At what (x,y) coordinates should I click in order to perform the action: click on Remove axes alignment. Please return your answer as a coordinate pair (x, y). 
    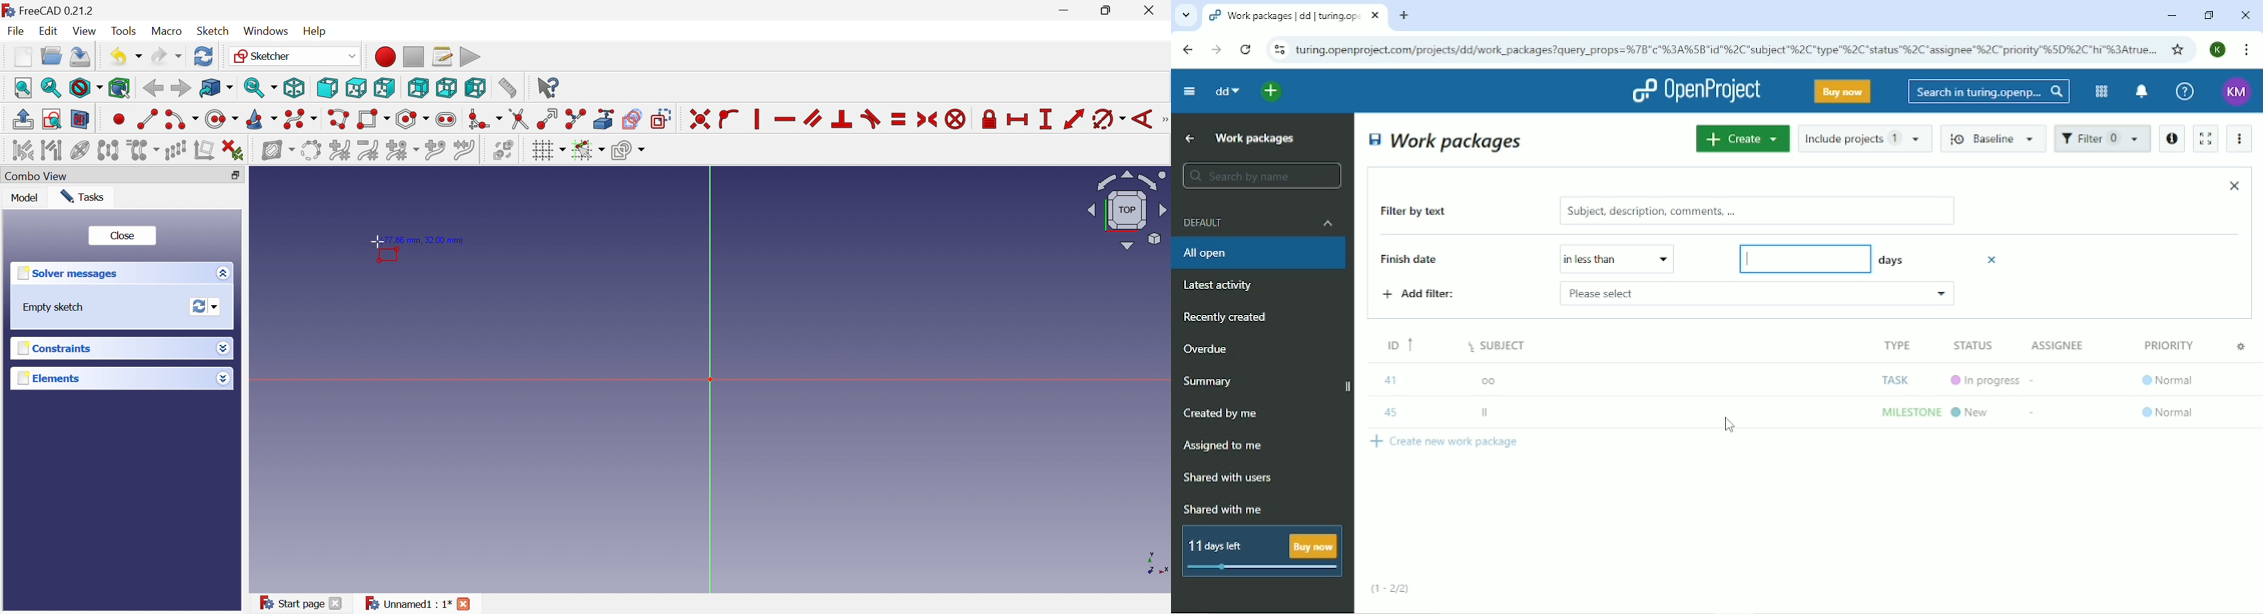
    Looking at the image, I should click on (205, 151).